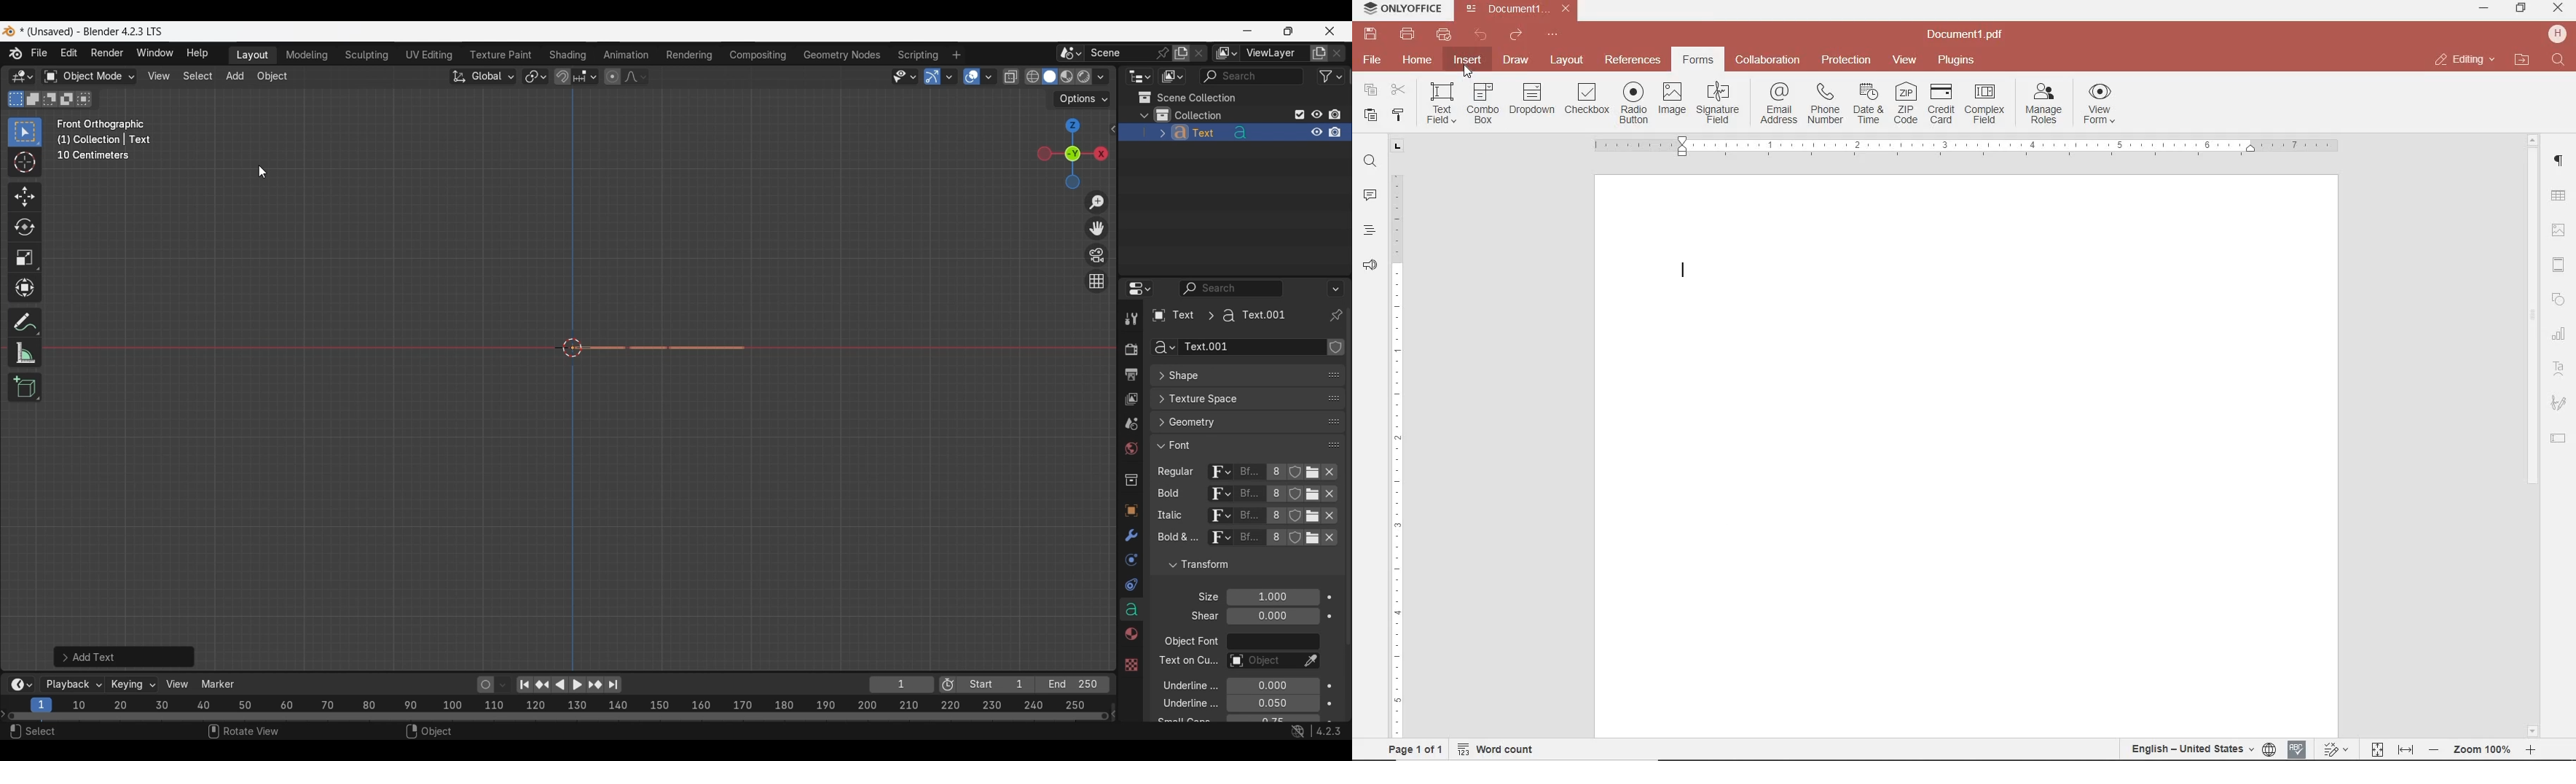 Image resolution: width=2576 pixels, height=784 pixels. What do you see at coordinates (1481, 35) in the screenshot?
I see `undo` at bounding box center [1481, 35].